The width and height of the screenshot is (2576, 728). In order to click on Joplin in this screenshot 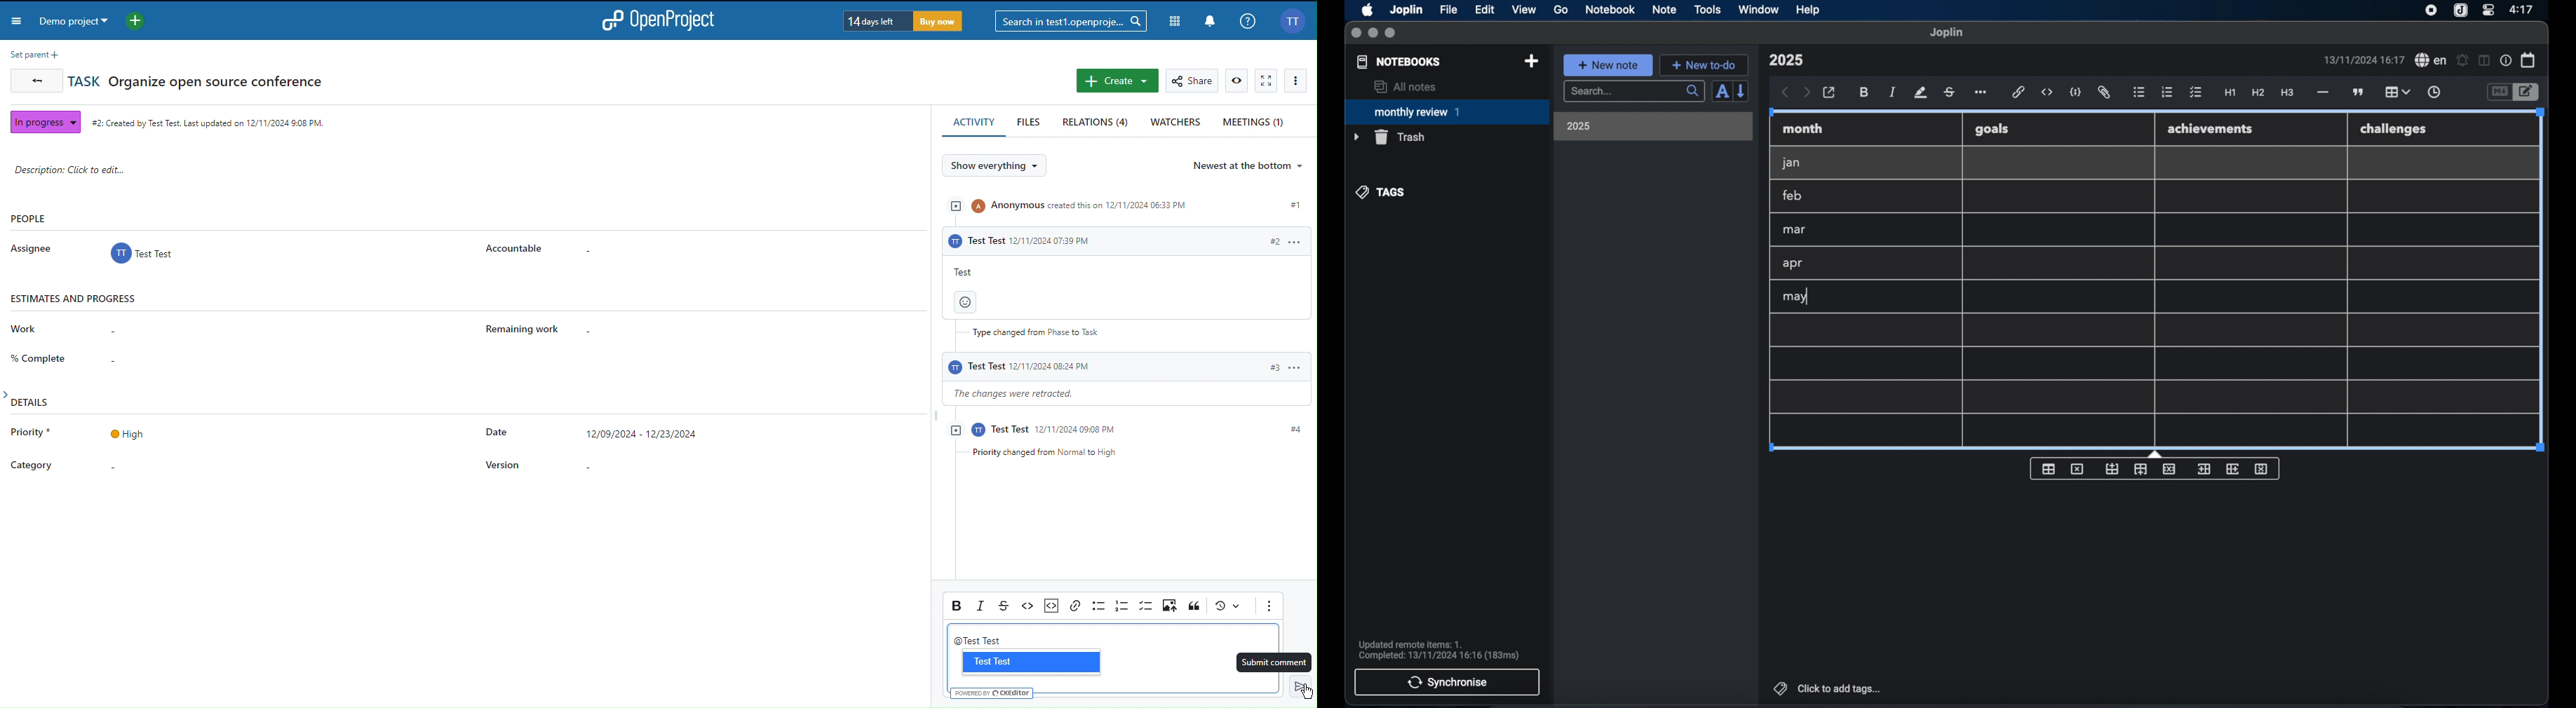, I will do `click(1408, 10)`.